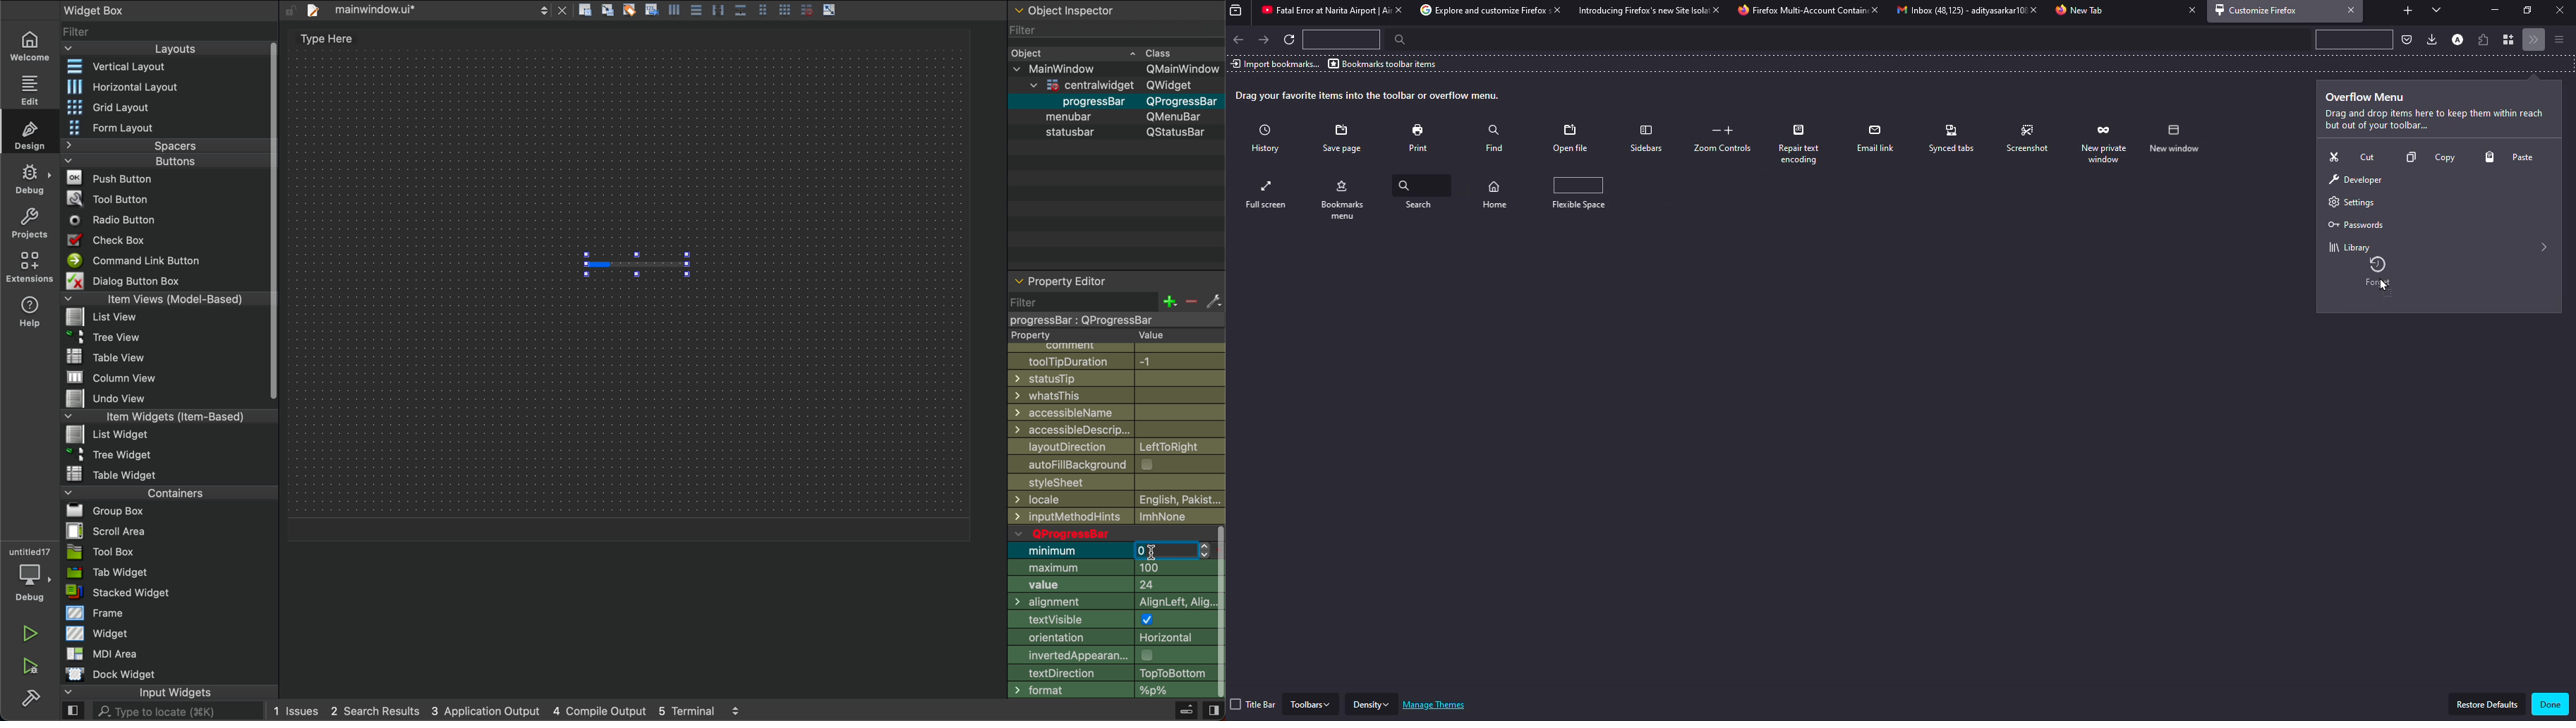  What do you see at coordinates (436, 11) in the screenshot?
I see `file tab` at bounding box center [436, 11].